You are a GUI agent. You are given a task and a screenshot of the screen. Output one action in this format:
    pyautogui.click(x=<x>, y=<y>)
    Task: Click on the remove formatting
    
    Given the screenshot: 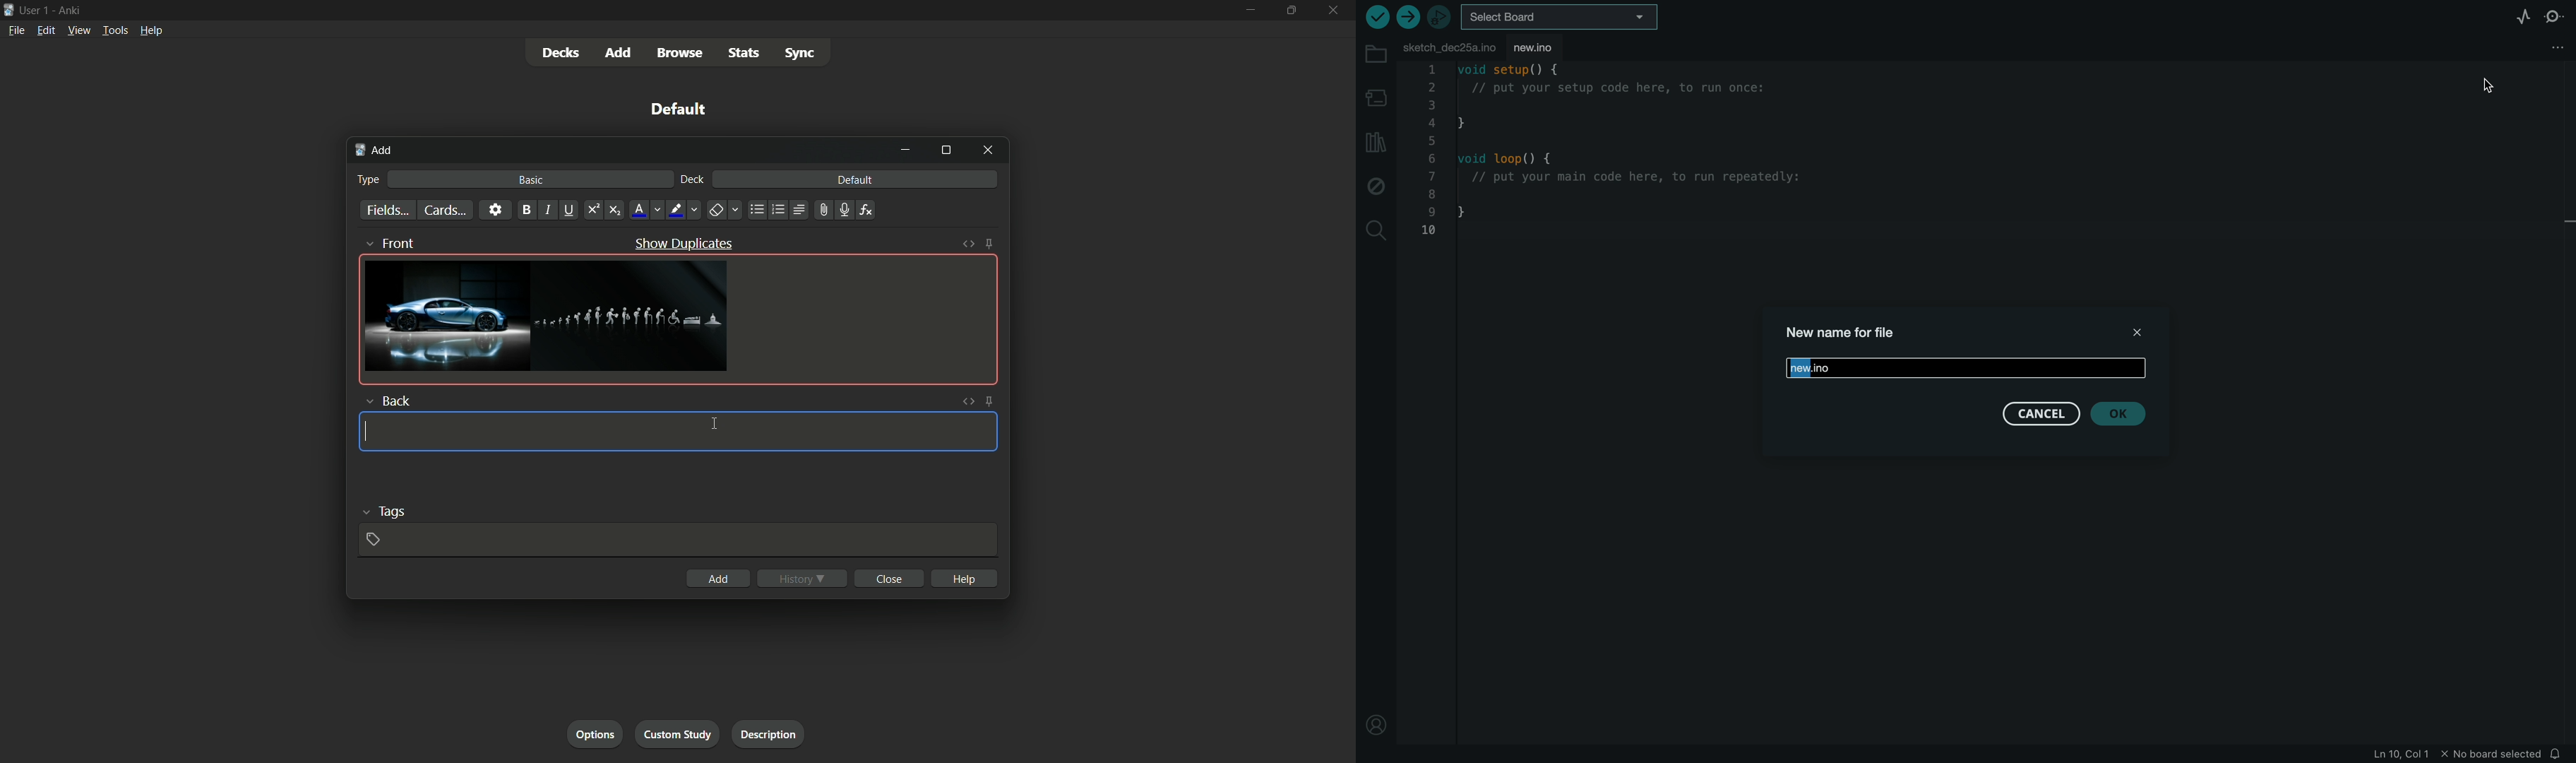 What is the action you would take?
    pyautogui.click(x=724, y=209)
    